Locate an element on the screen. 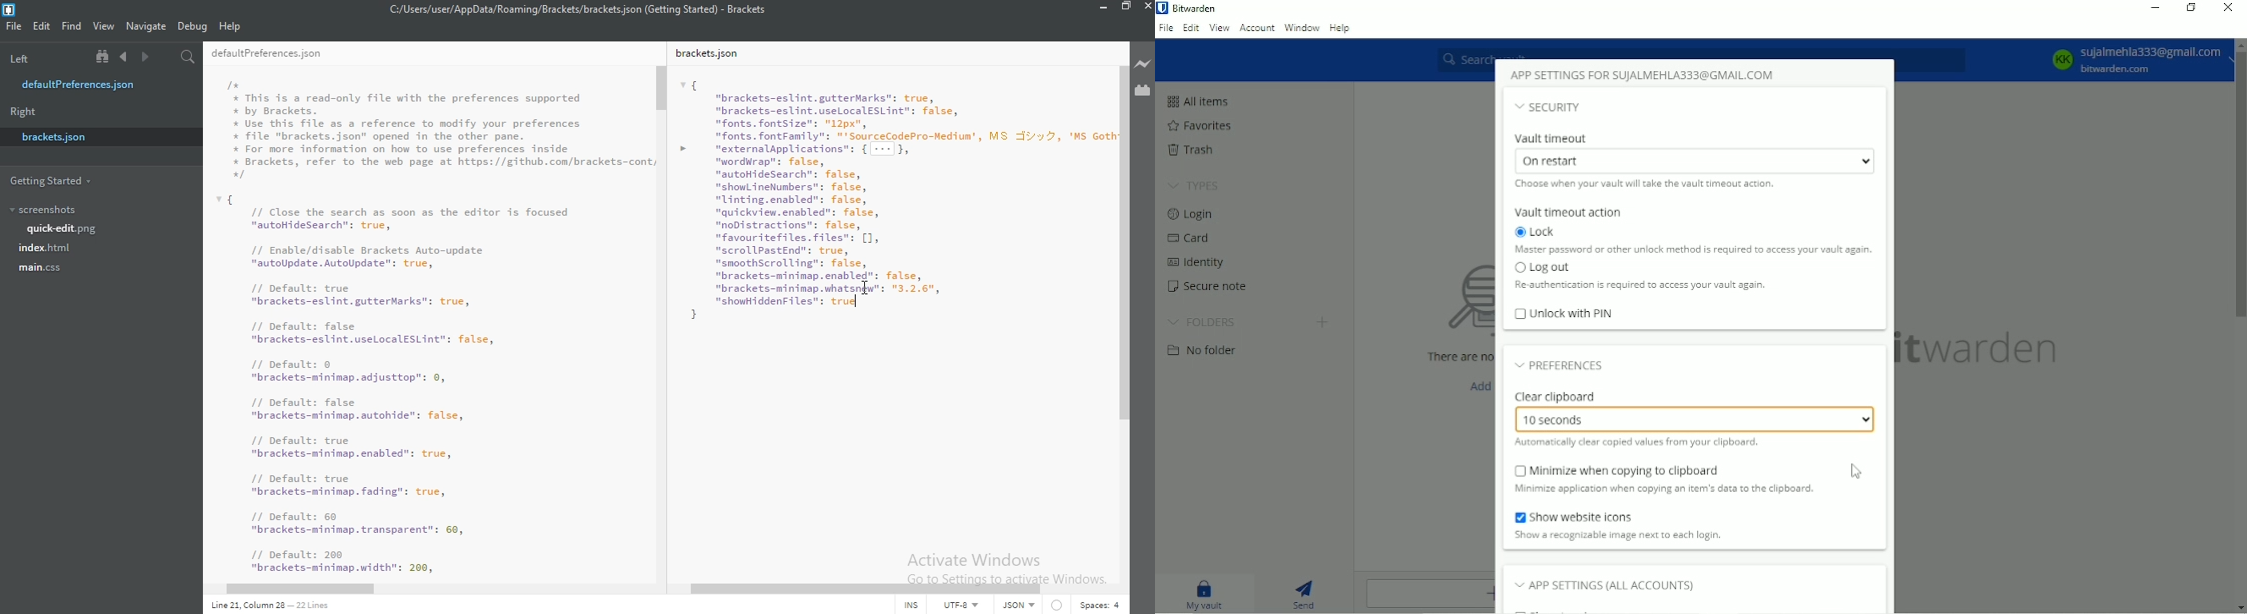 Image resolution: width=2268 pixels, height=616 pixels. Folders is located at coordinates (1204, 321).